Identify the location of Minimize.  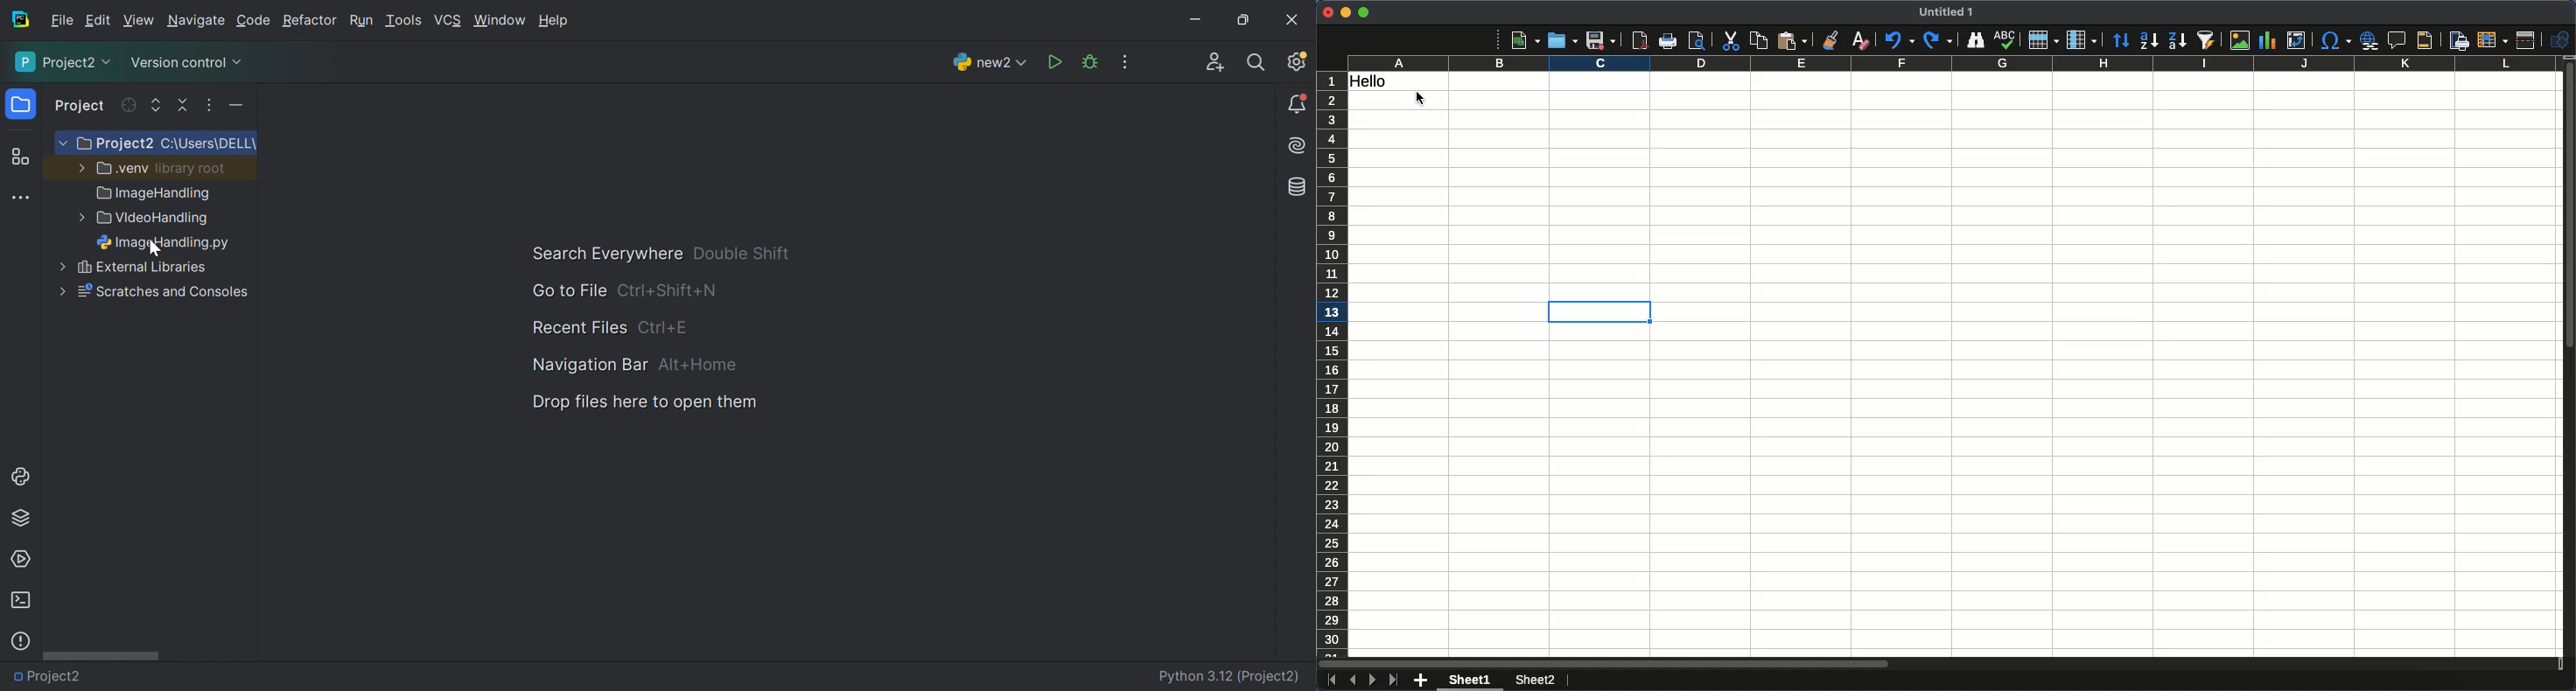
(1346, 13).